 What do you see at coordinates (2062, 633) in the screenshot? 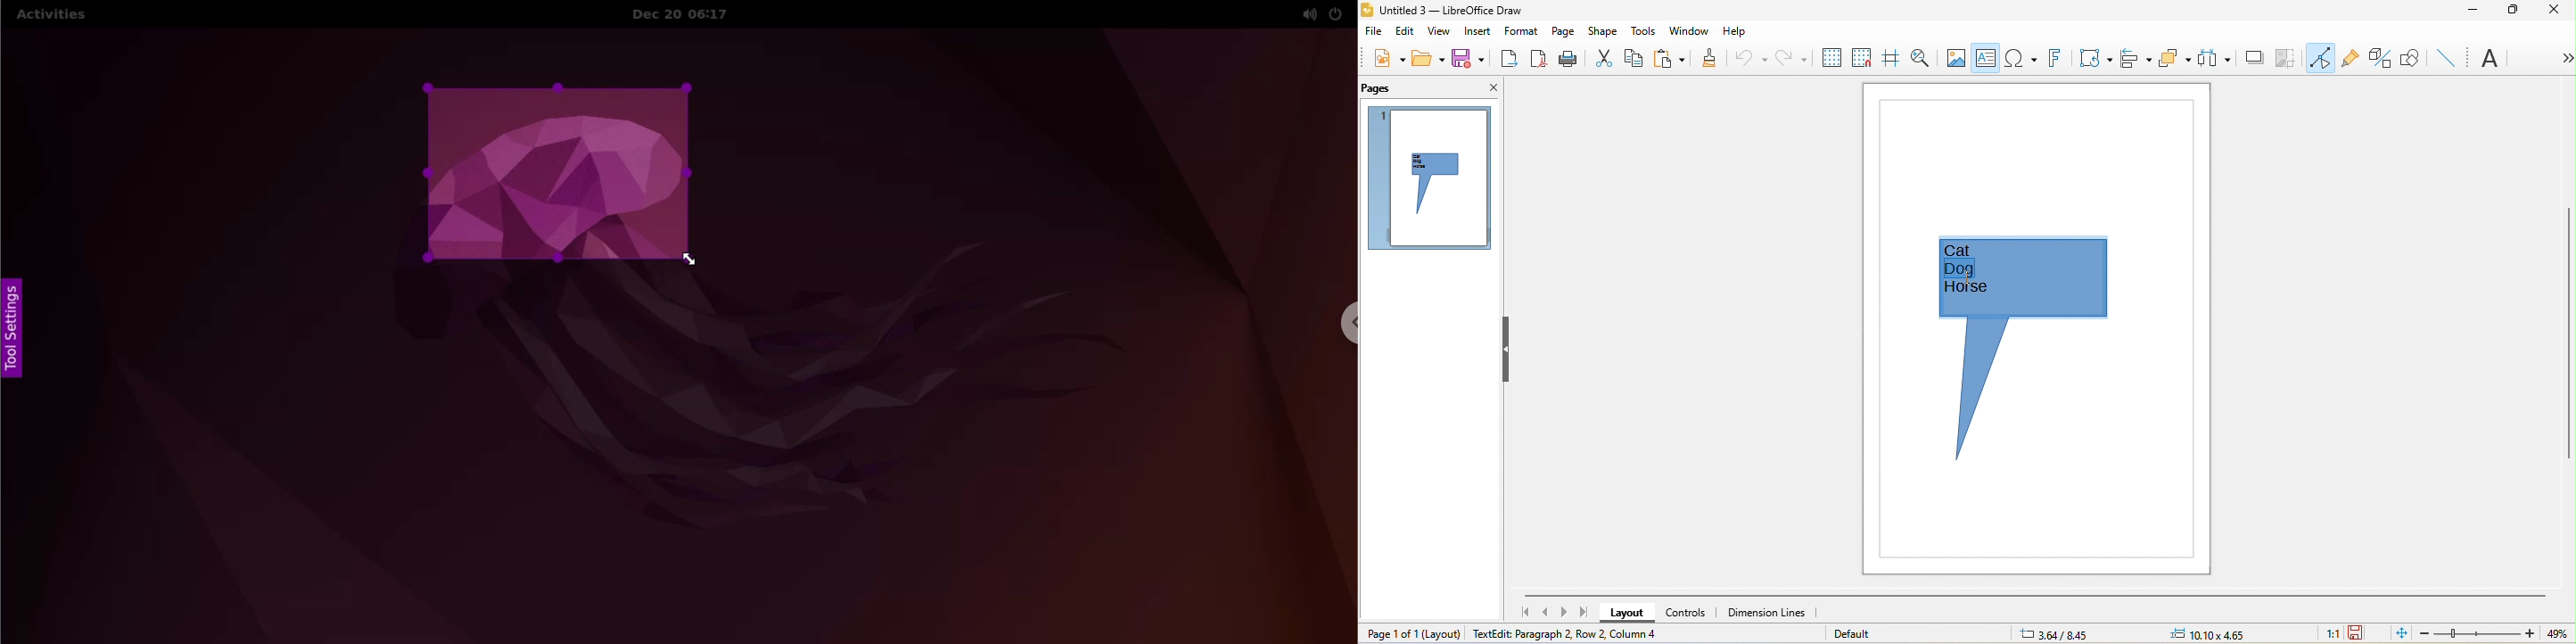
I see `3.64/8.45` at bounding box center [2062, 633].